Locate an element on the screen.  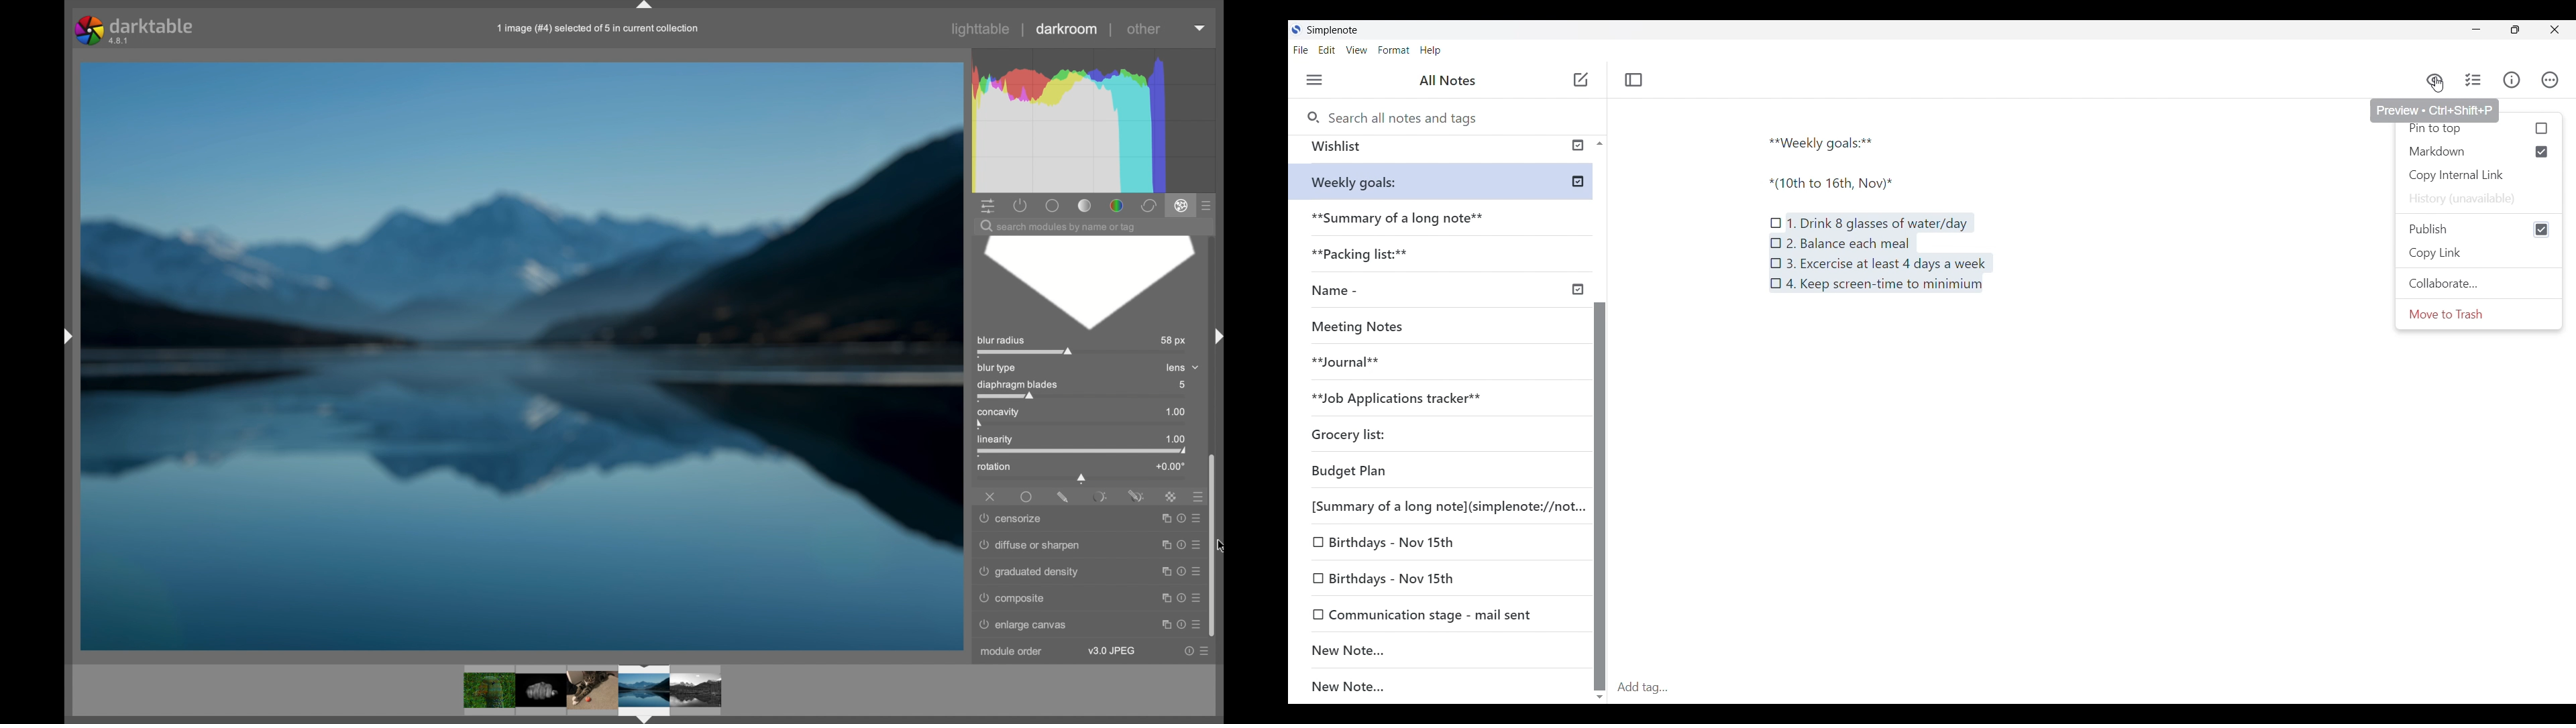
3. Excercise at least 4 days a week is located at coordinates (1886, 264).